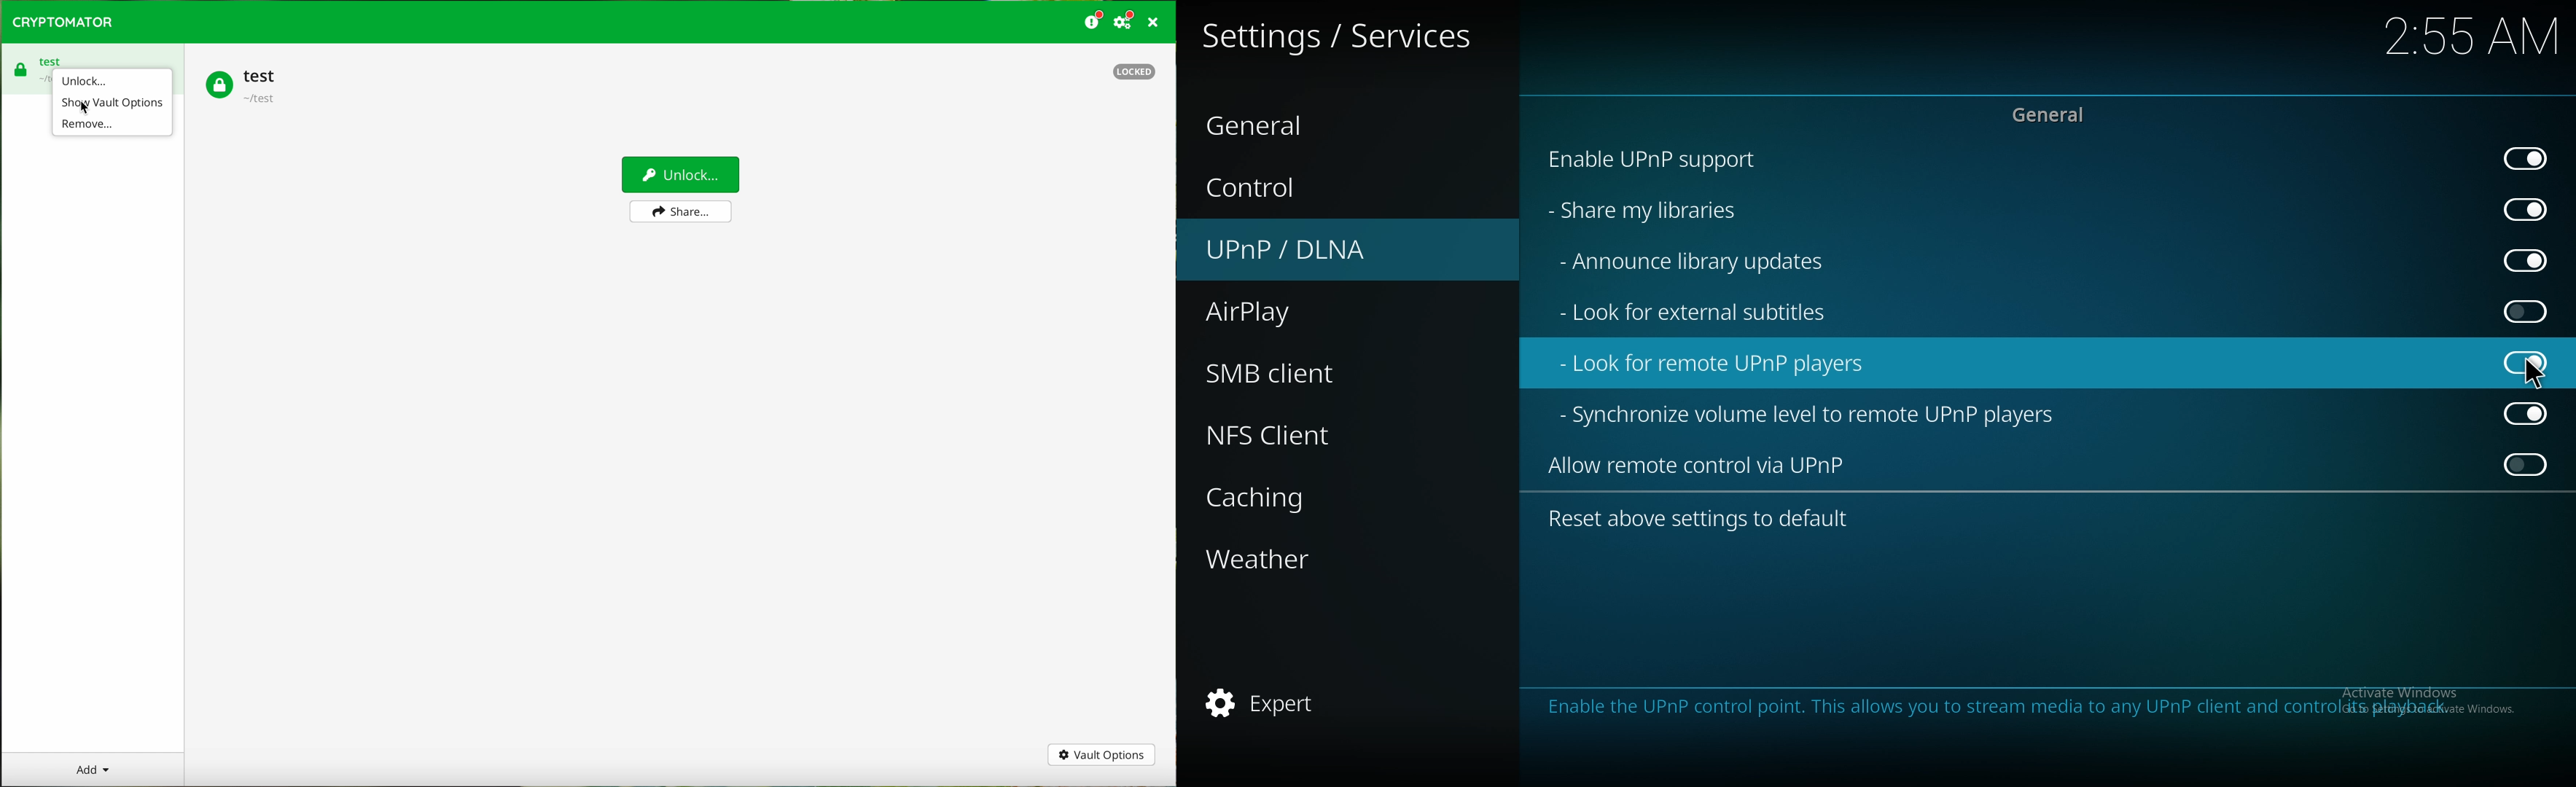  Describe the element at coordinates (2526, 412) in the screenshot. I see `On (Greyed out)` at that location.